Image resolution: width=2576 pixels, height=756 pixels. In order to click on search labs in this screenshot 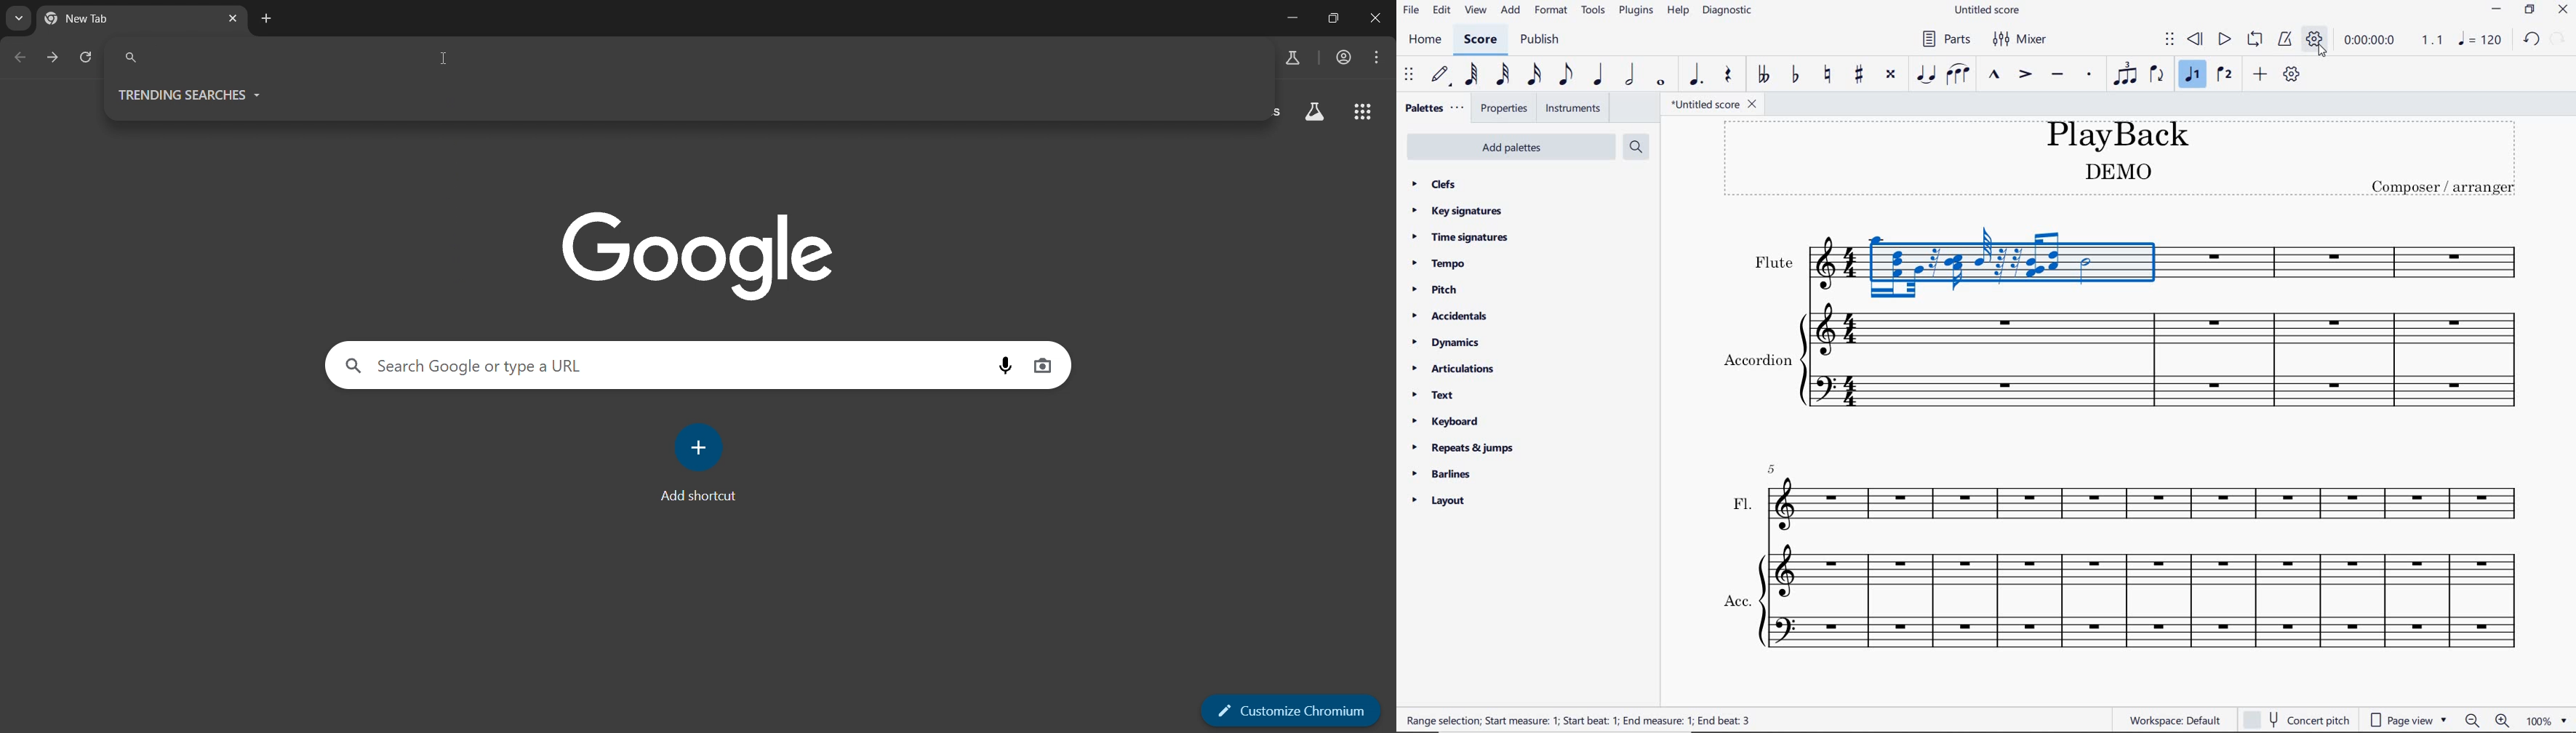, I will do `click(1313, 111)`.